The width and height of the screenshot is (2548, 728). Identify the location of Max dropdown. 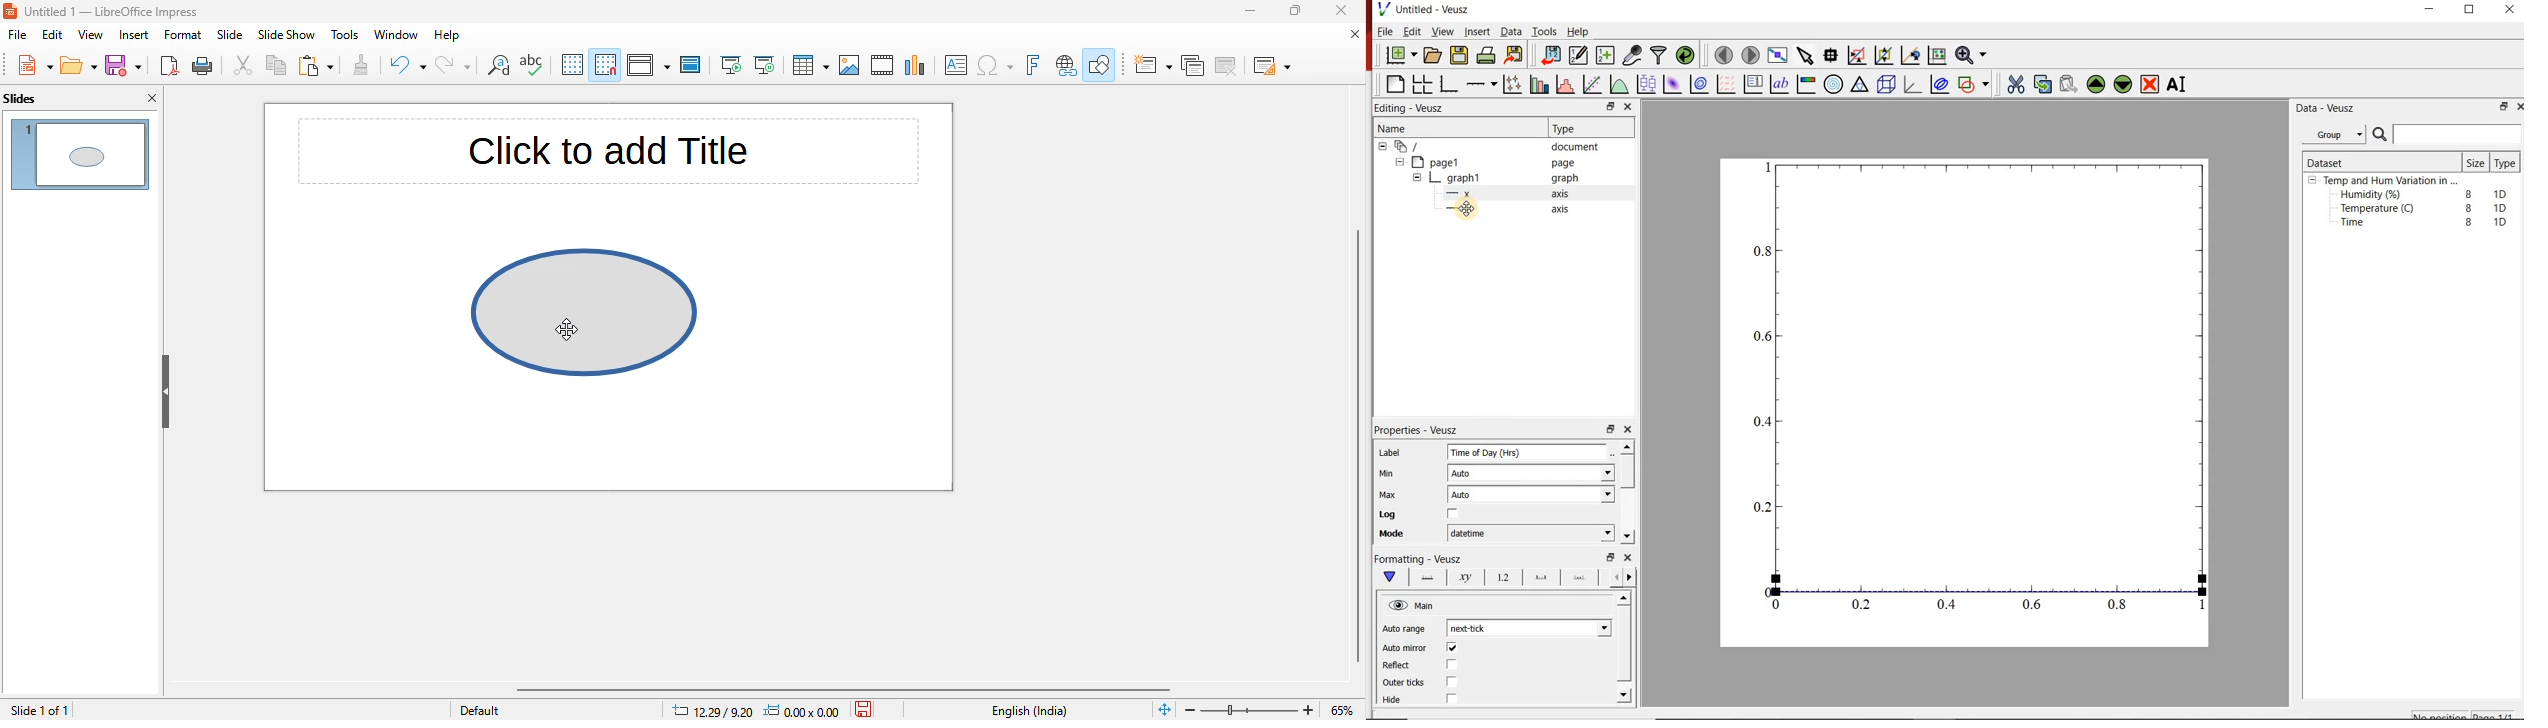
(1593, 497).